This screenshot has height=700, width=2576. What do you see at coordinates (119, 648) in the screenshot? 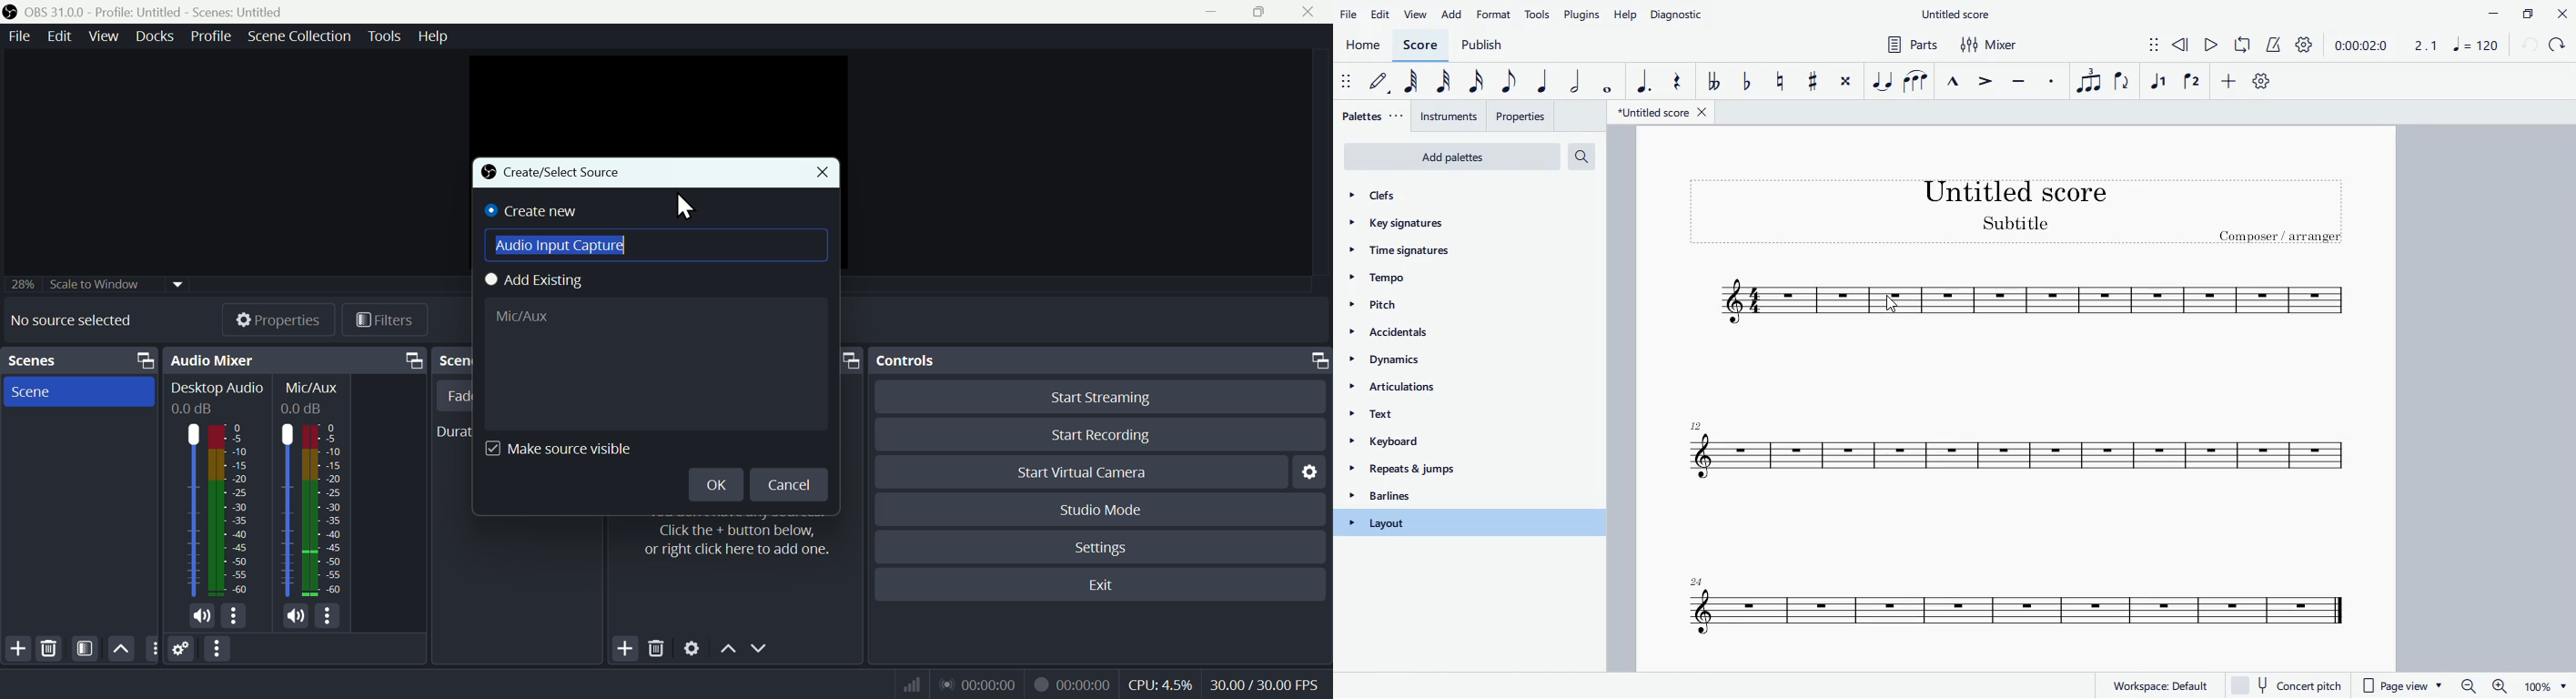
I see `Up` at bounding box center [119, 648].